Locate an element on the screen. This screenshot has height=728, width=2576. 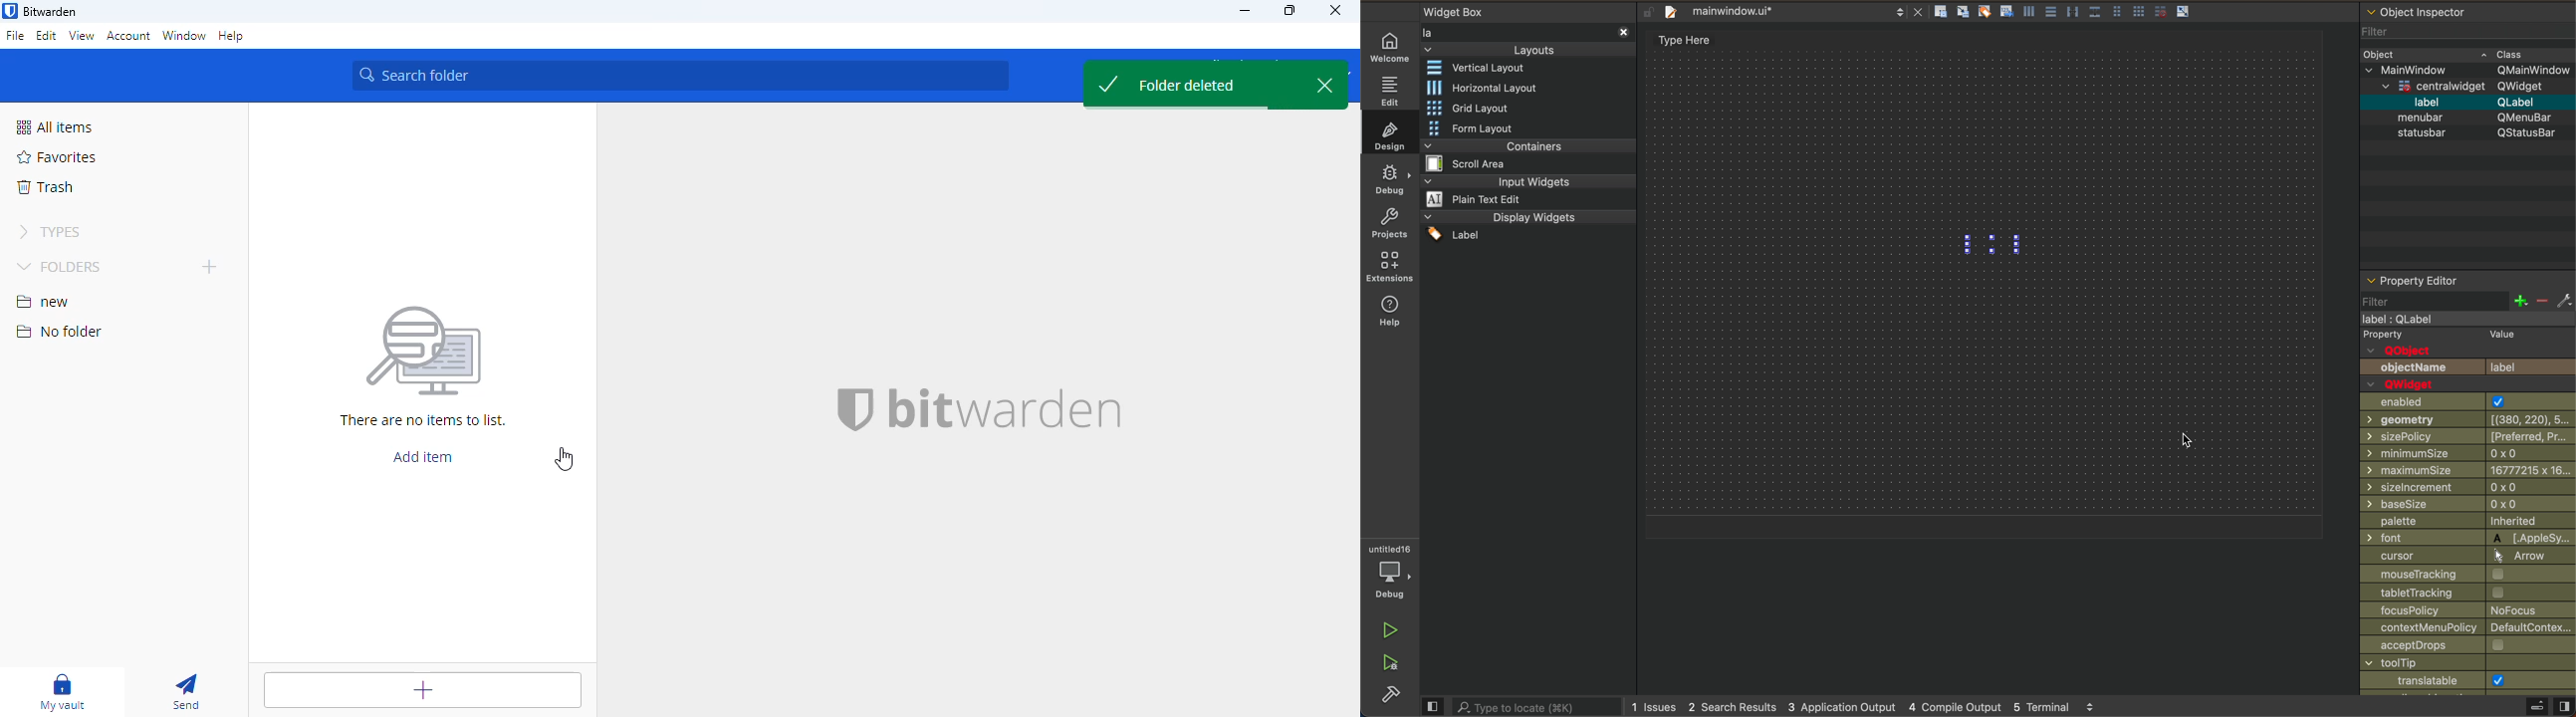
form layout is located at coordinates (1494, 128).